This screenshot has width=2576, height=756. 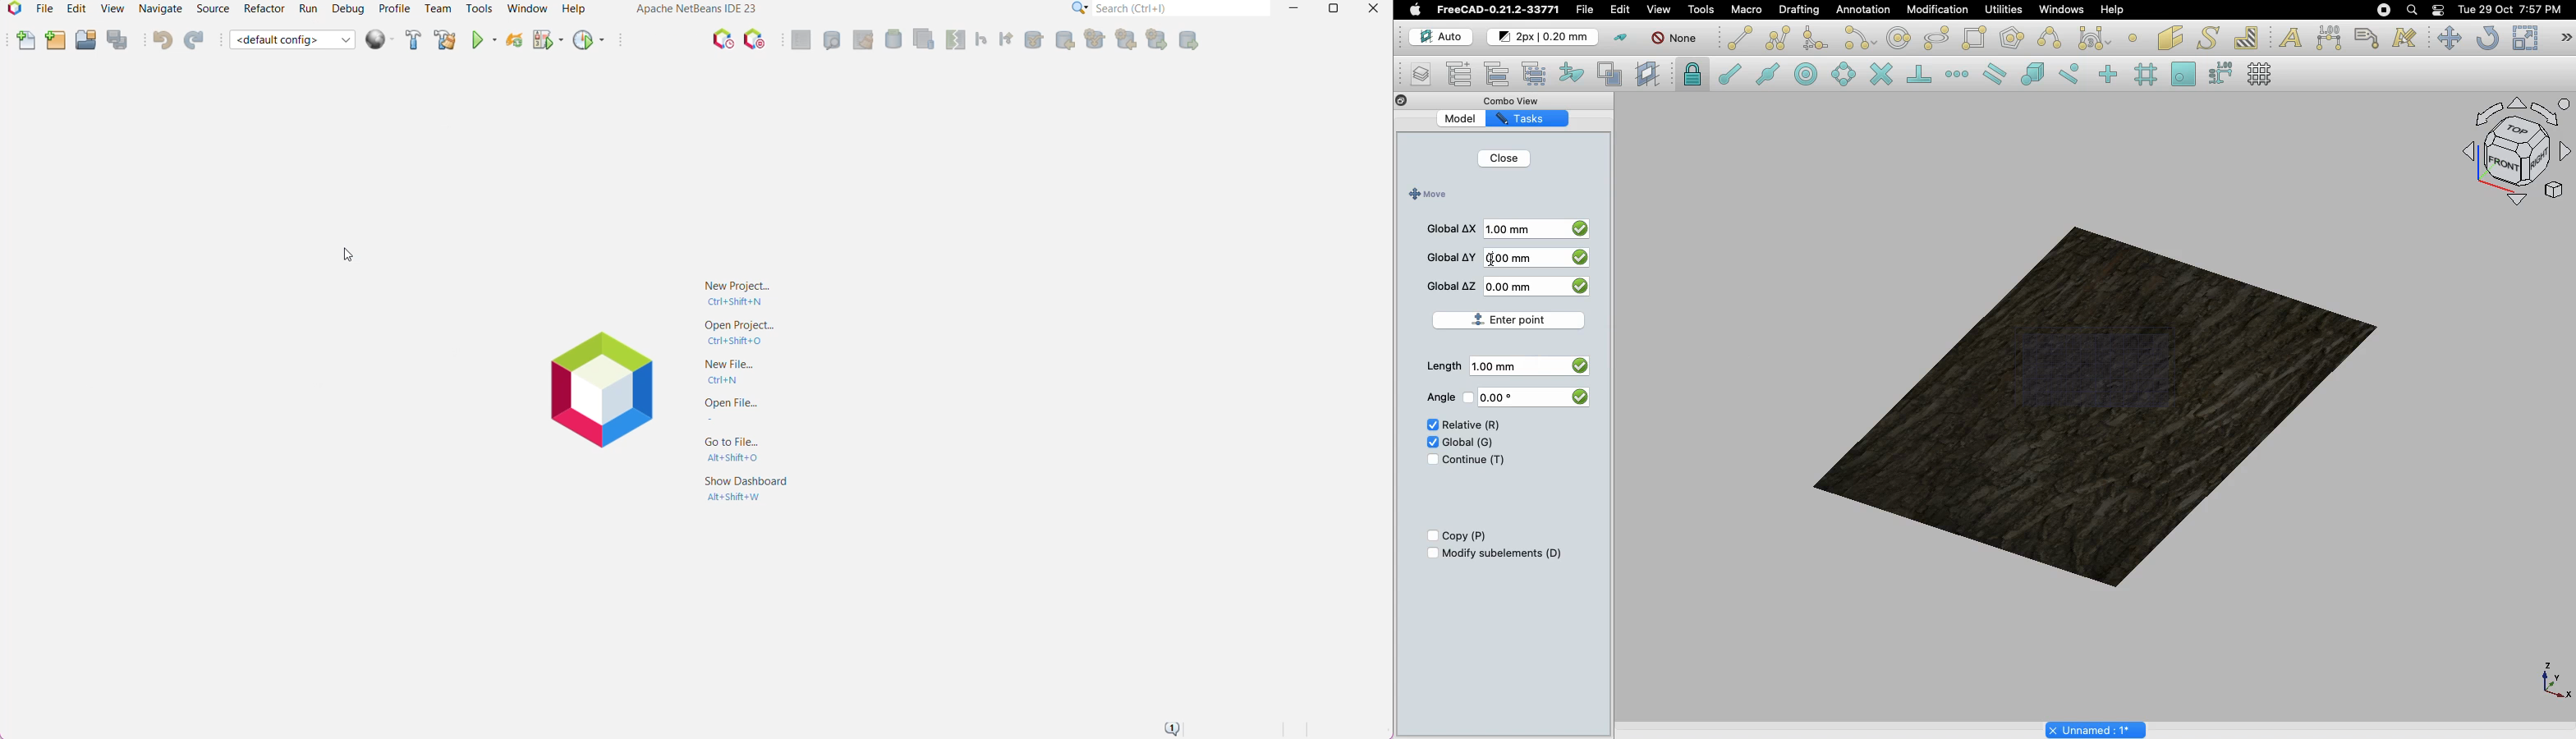 What do you see at coordinates (1431, 441) in the screenshot?
I see `Check` at bounding box center [1431, 441].